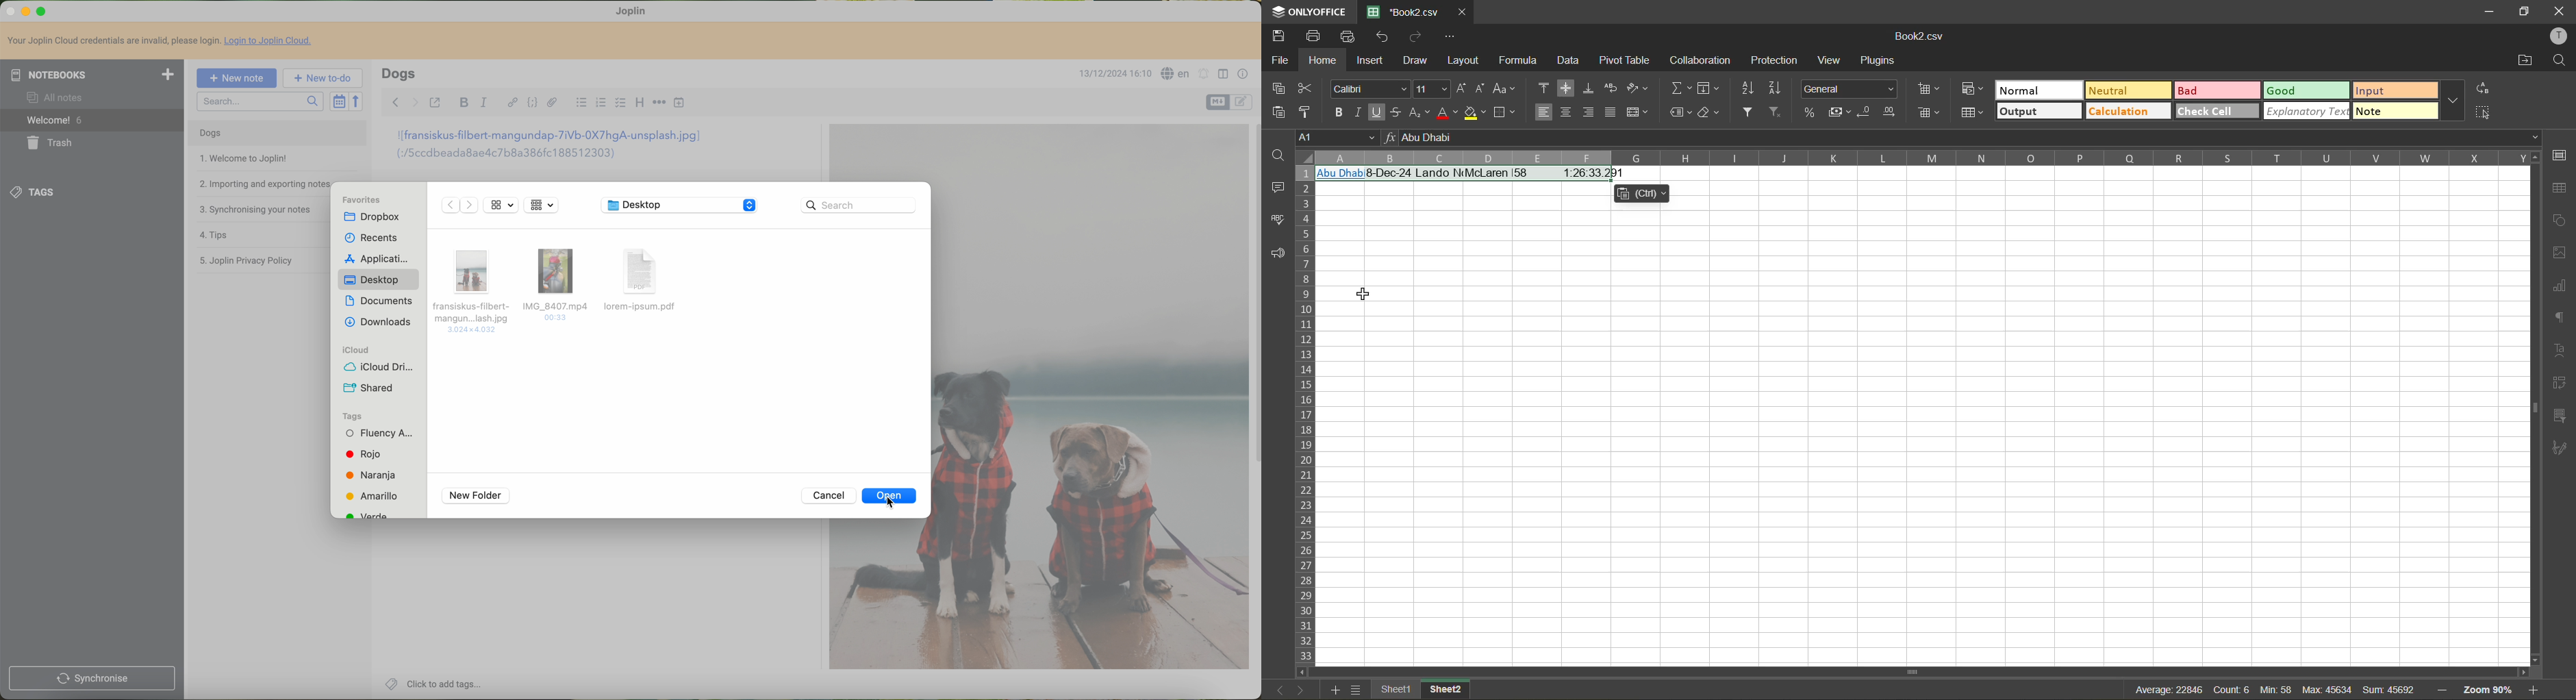 The image size is (2576, 700). I want to click on code, so click(533, 103).